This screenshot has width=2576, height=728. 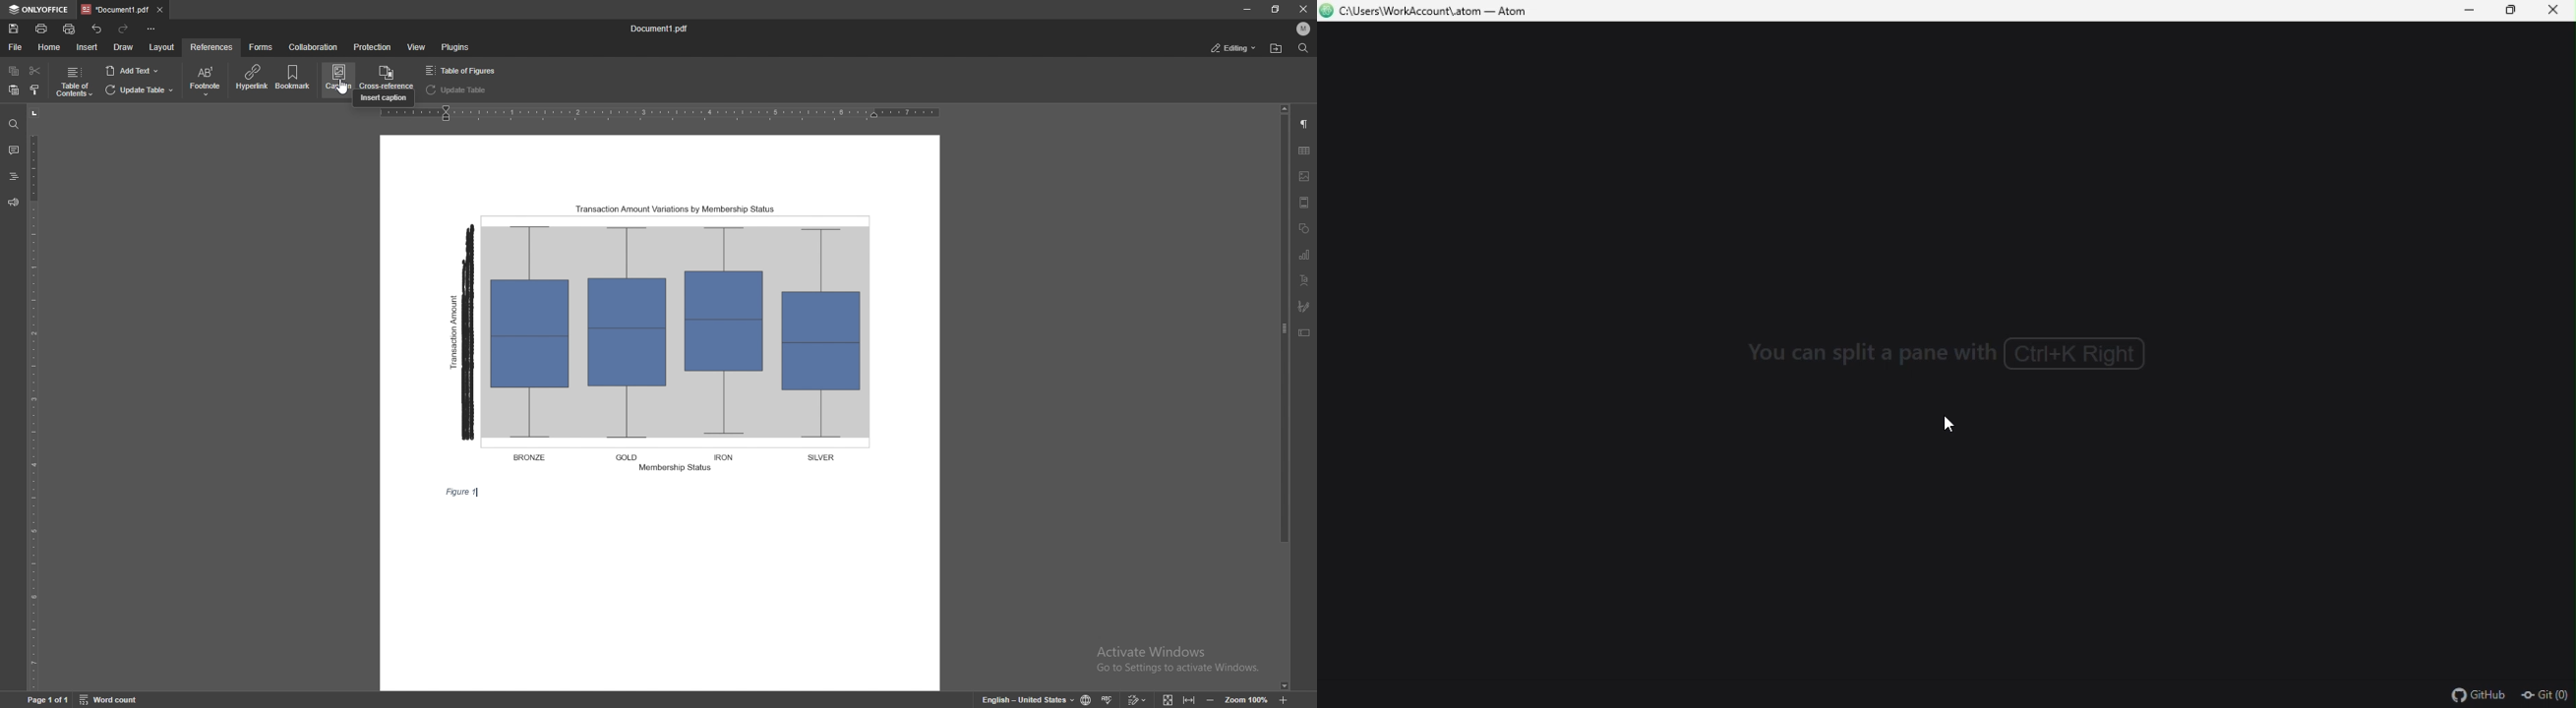 I want to click on copy, so click(x=14, y=71).